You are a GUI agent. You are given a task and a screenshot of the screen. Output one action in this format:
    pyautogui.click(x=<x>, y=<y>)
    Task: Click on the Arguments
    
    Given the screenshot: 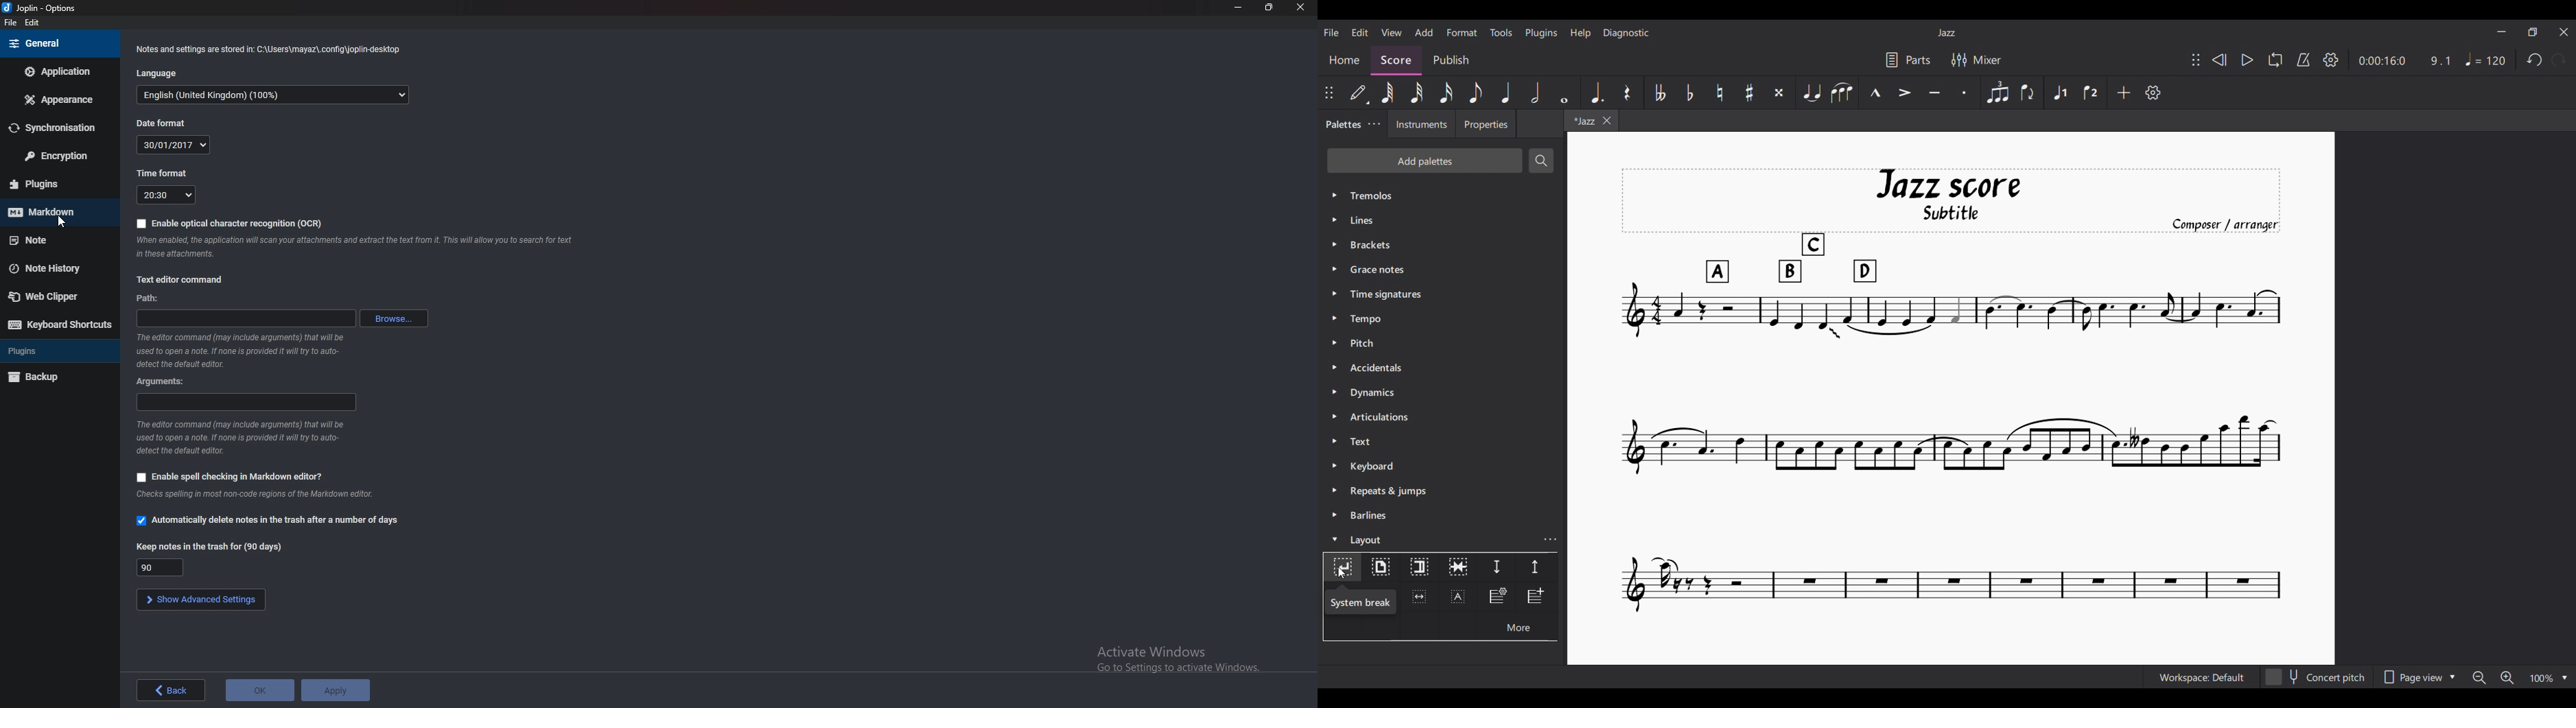 What is the action you would take?
    pyautogui.click(x=246, y=402)
    